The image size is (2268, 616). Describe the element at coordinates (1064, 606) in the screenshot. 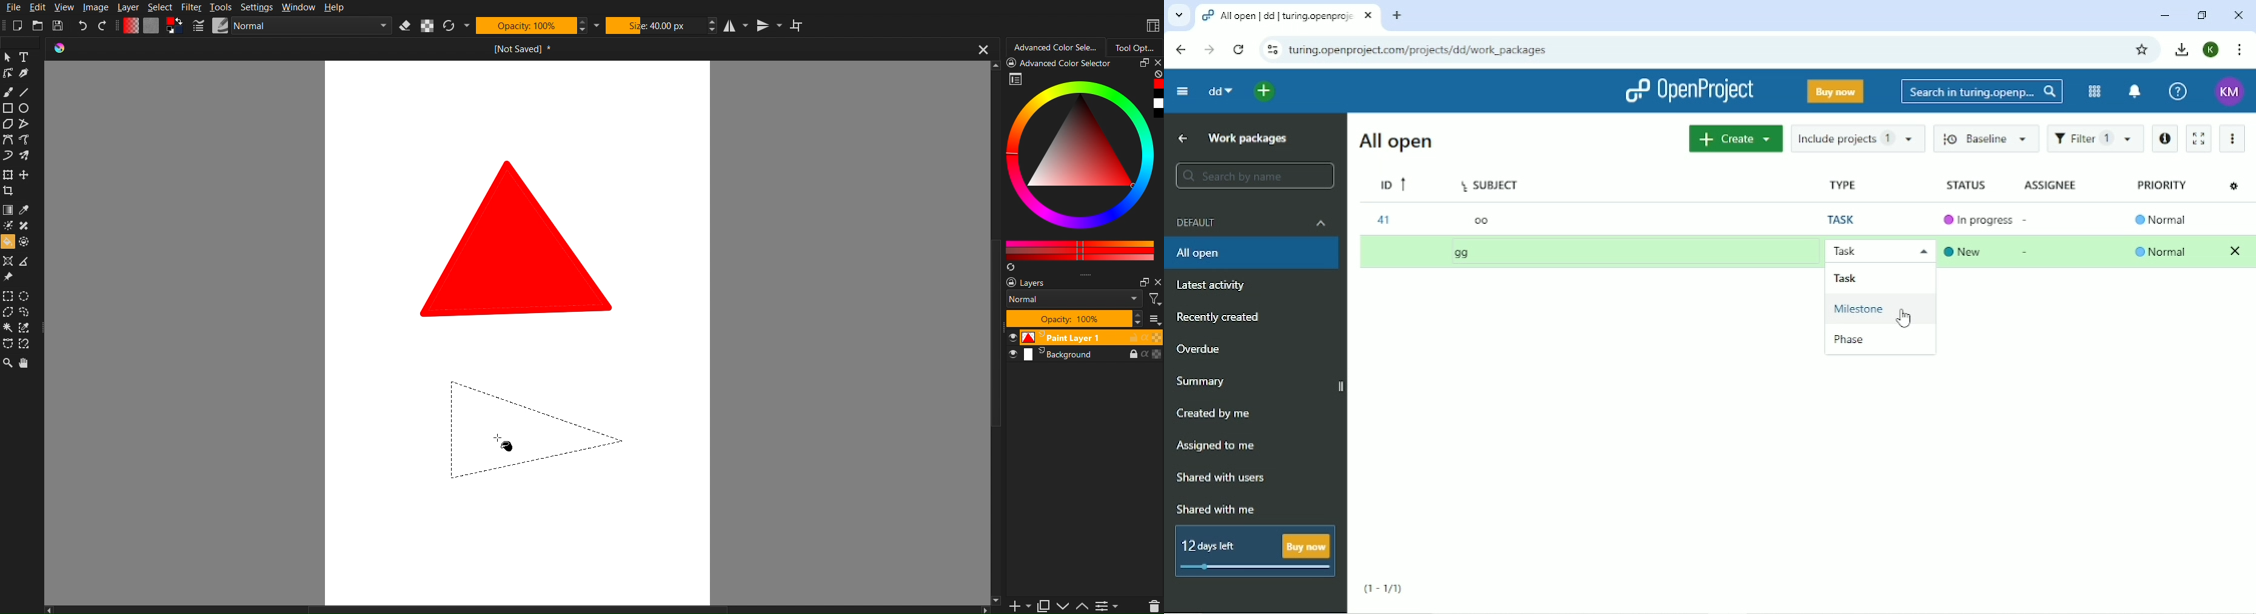

I see `Down` at that location.